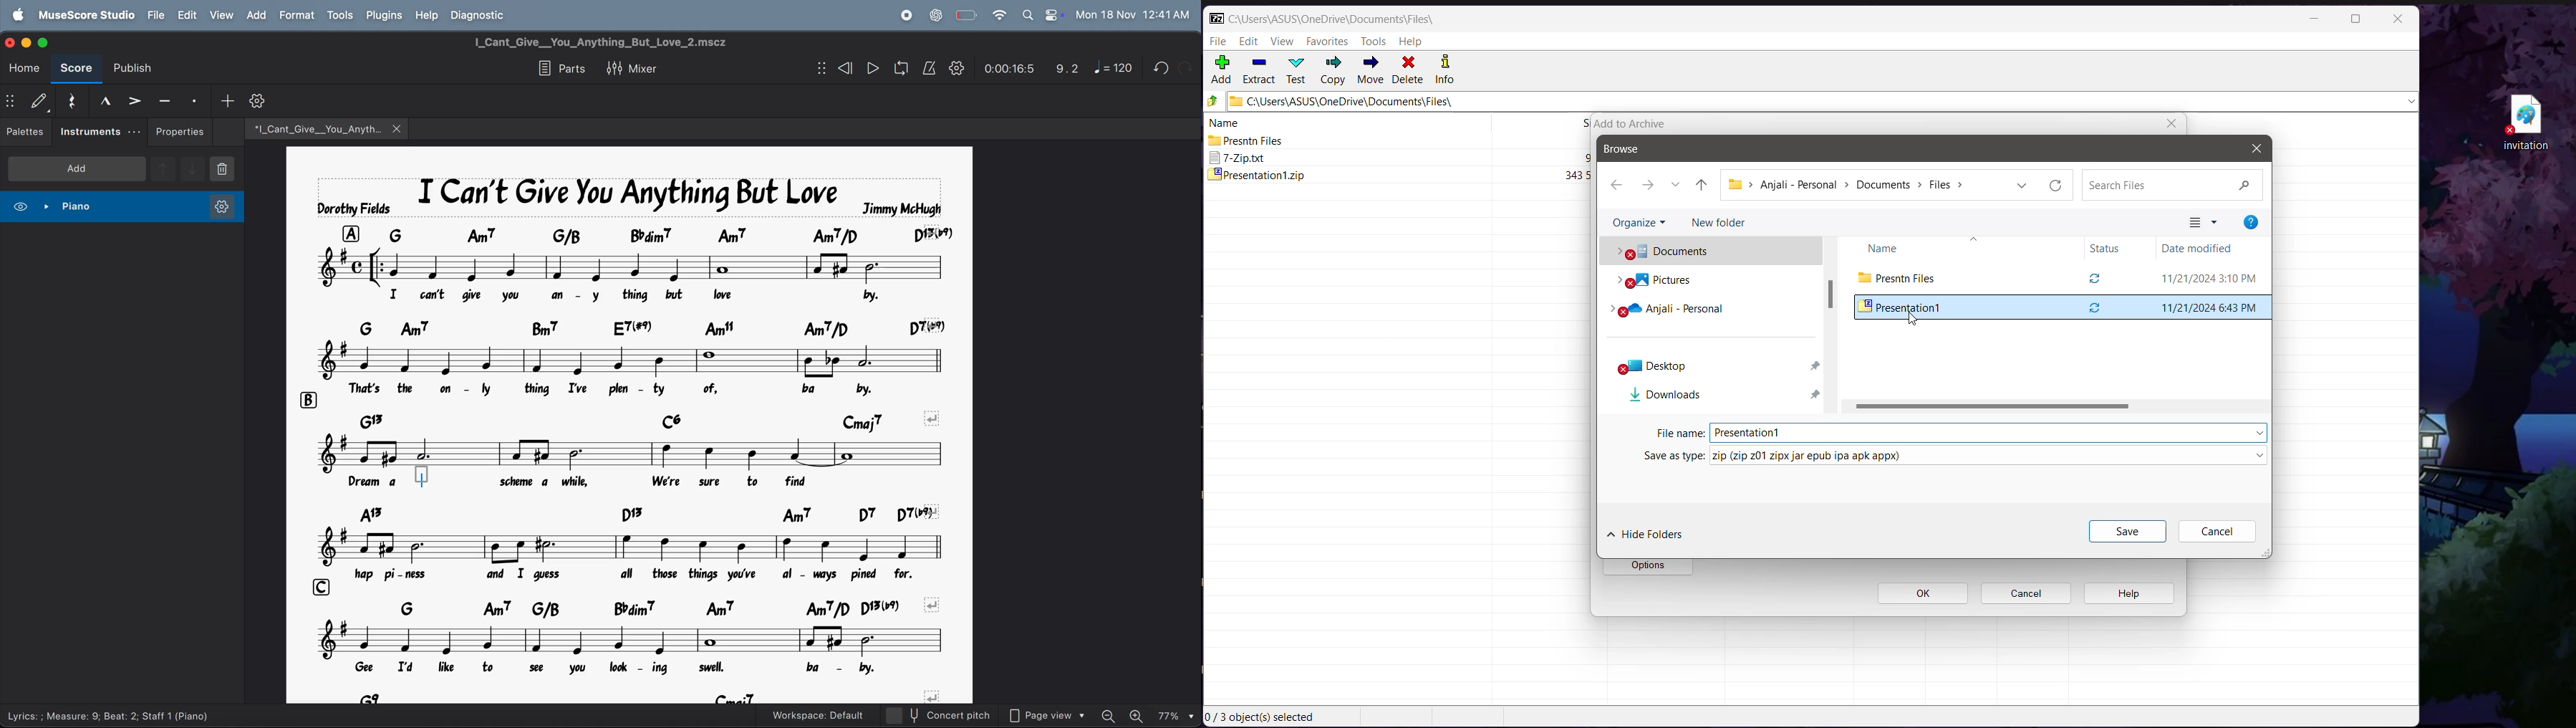  What do you see at coordinates (1399, 140) in the screenshot?
I see `Presntn Files 2024-11-21 15.10 2024-11-20 22:14` at bounding box center [1399, 140].